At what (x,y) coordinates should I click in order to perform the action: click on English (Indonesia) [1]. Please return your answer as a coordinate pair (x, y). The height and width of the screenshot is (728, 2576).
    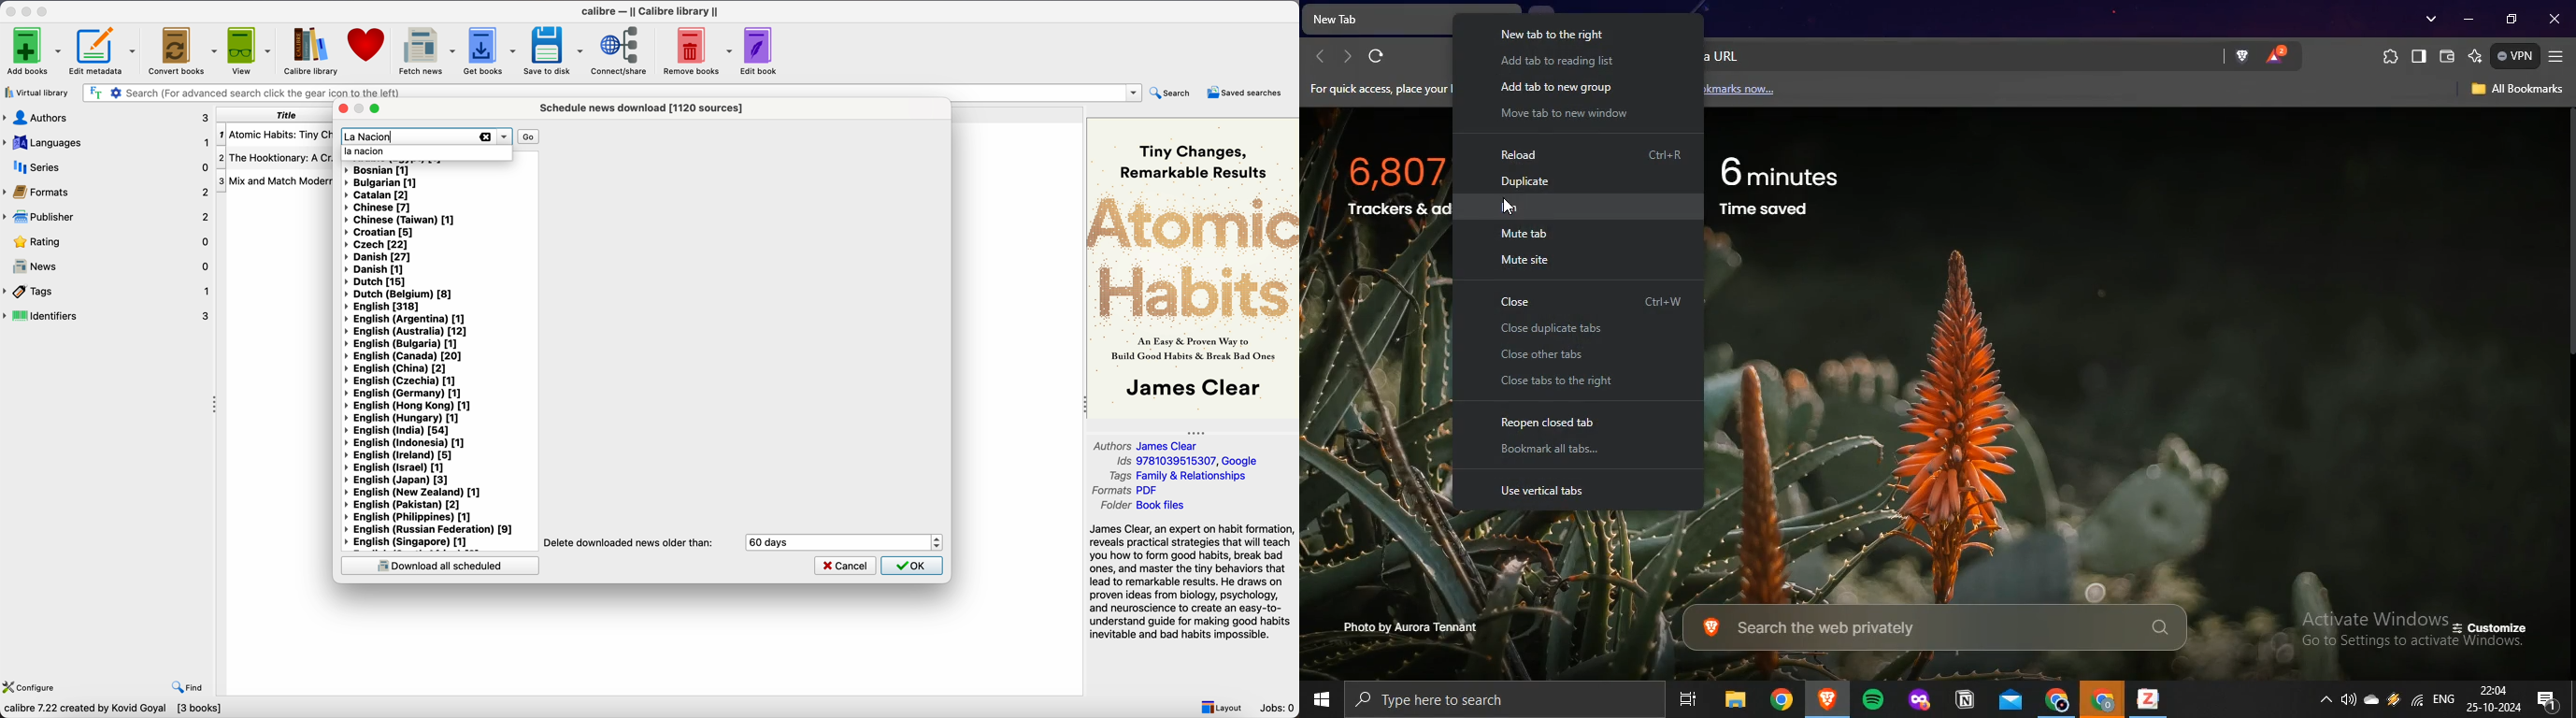
    Looking at the image, I should click on (407, 444).